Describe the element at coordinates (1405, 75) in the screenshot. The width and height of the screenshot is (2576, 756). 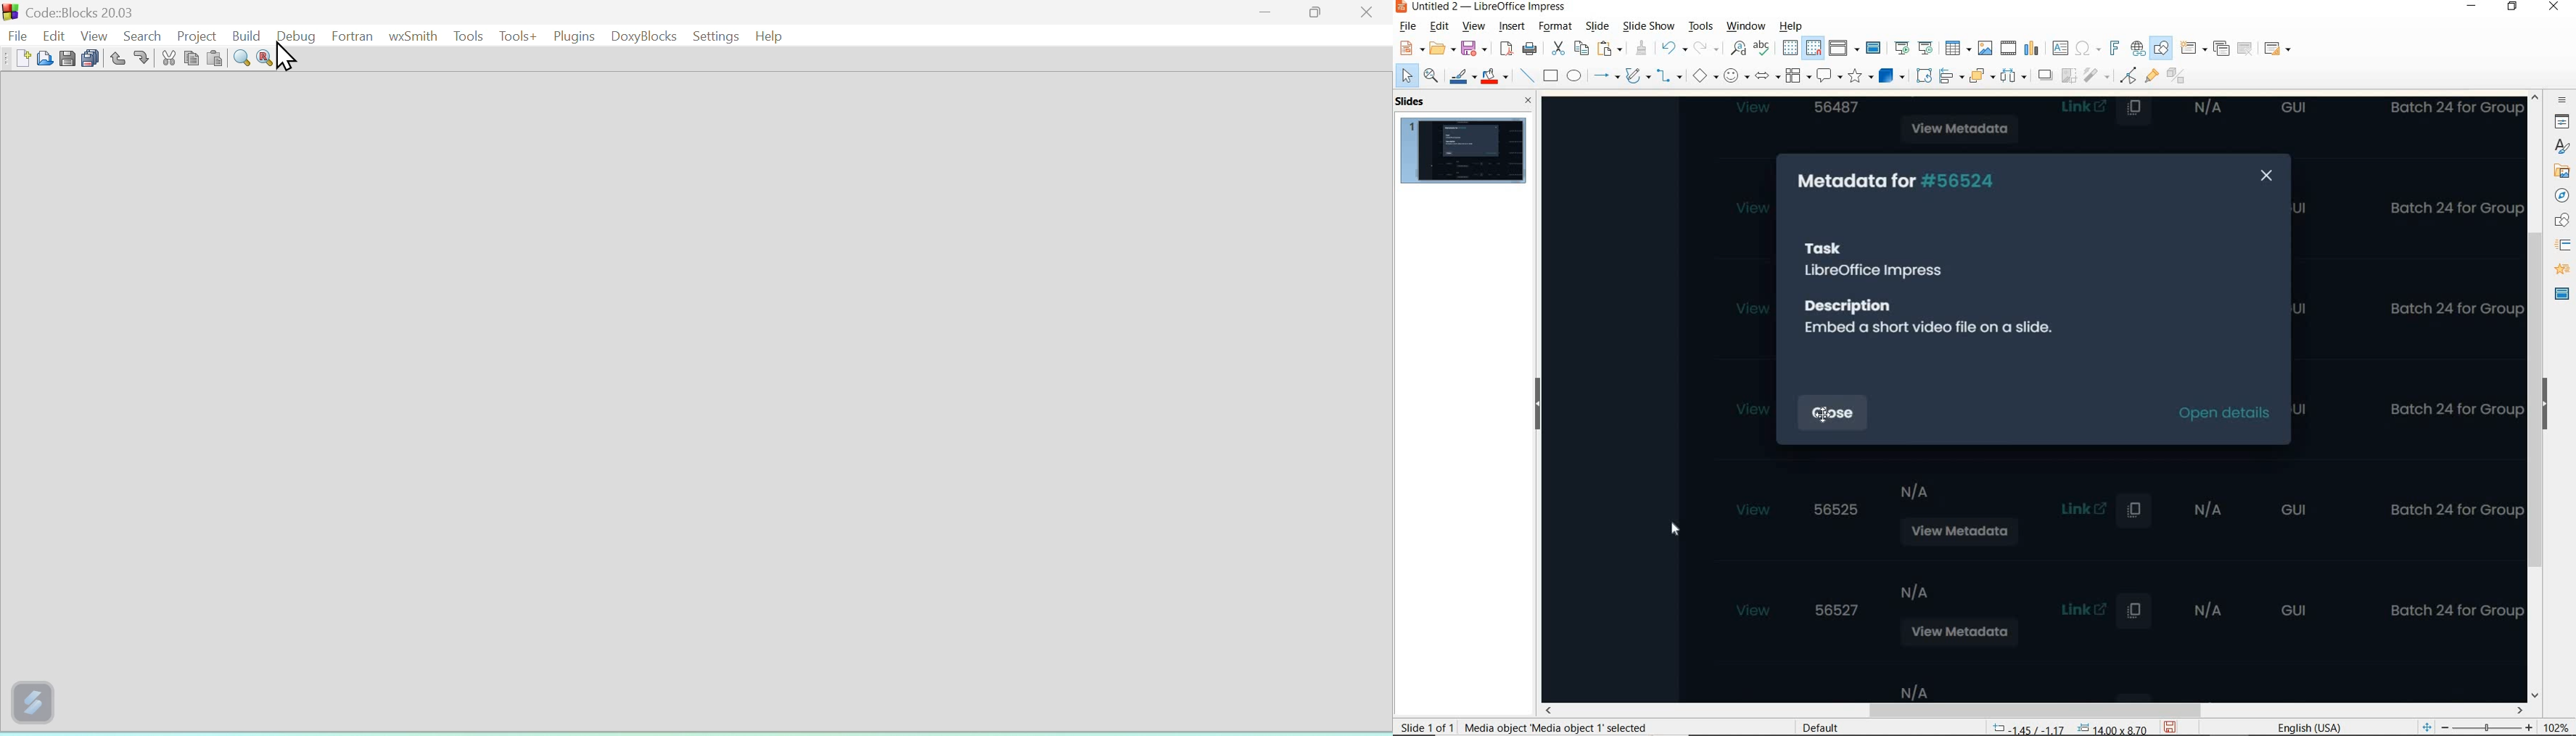
I see `SELECT` at that location.